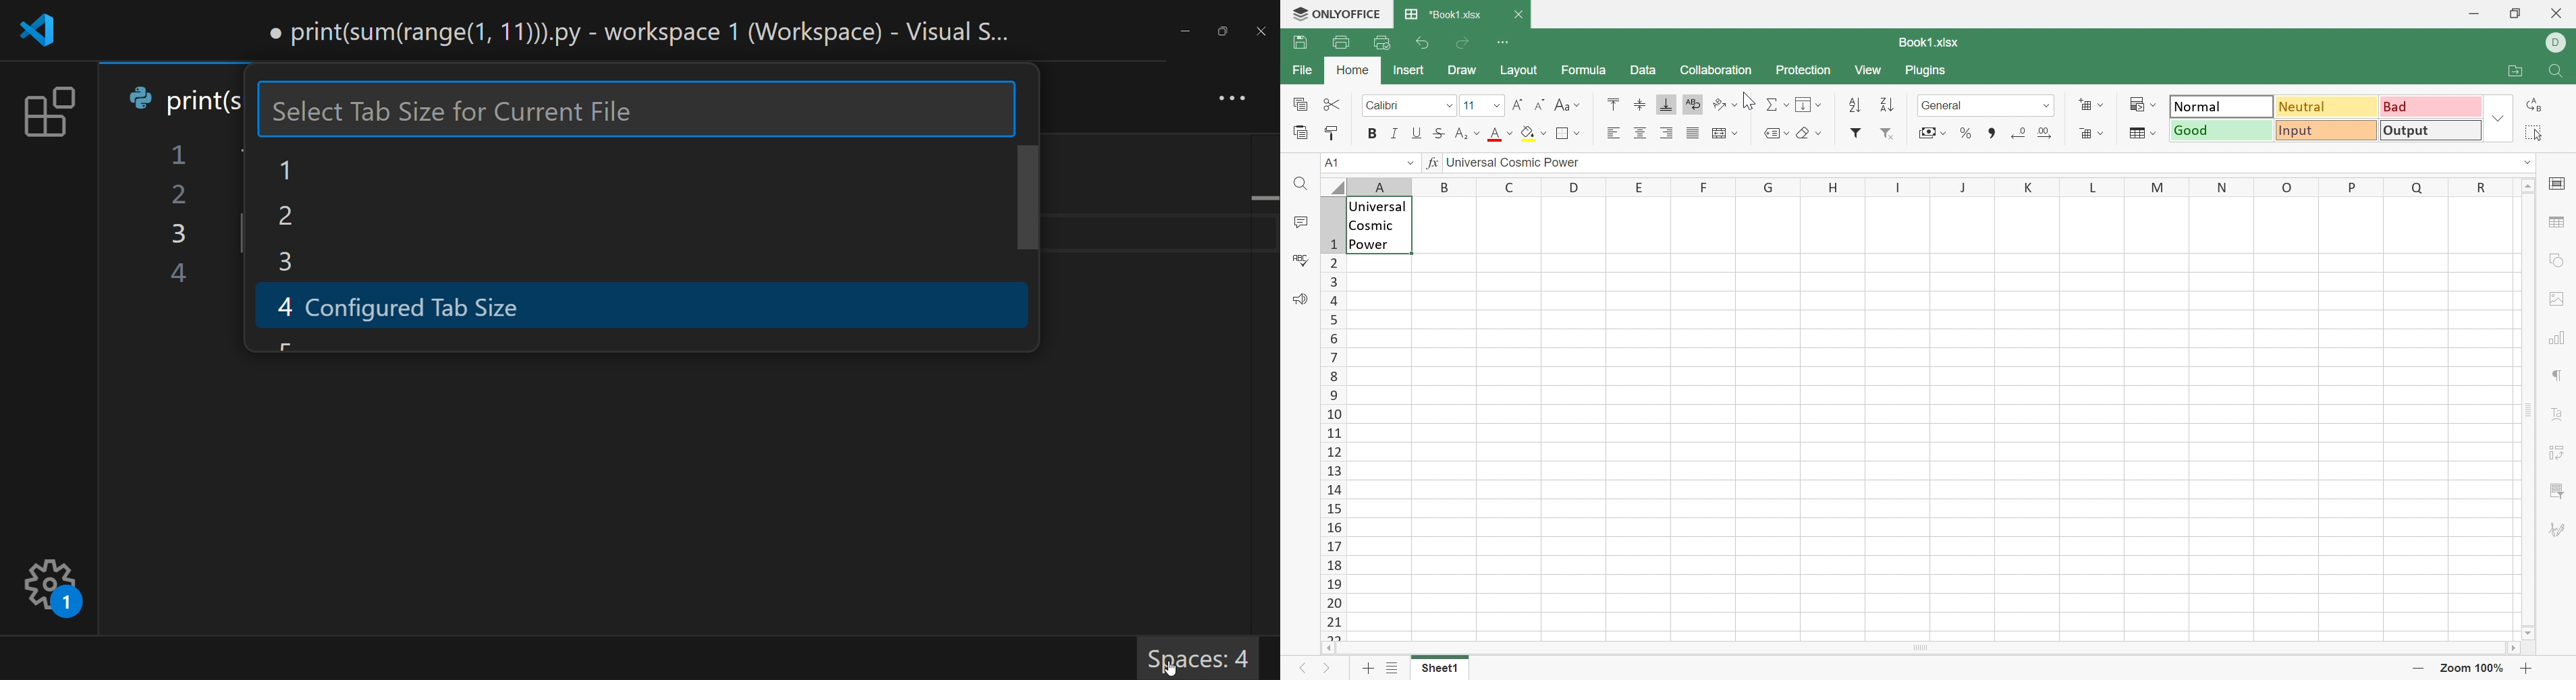  I want to click on settings, so click(52, 590).